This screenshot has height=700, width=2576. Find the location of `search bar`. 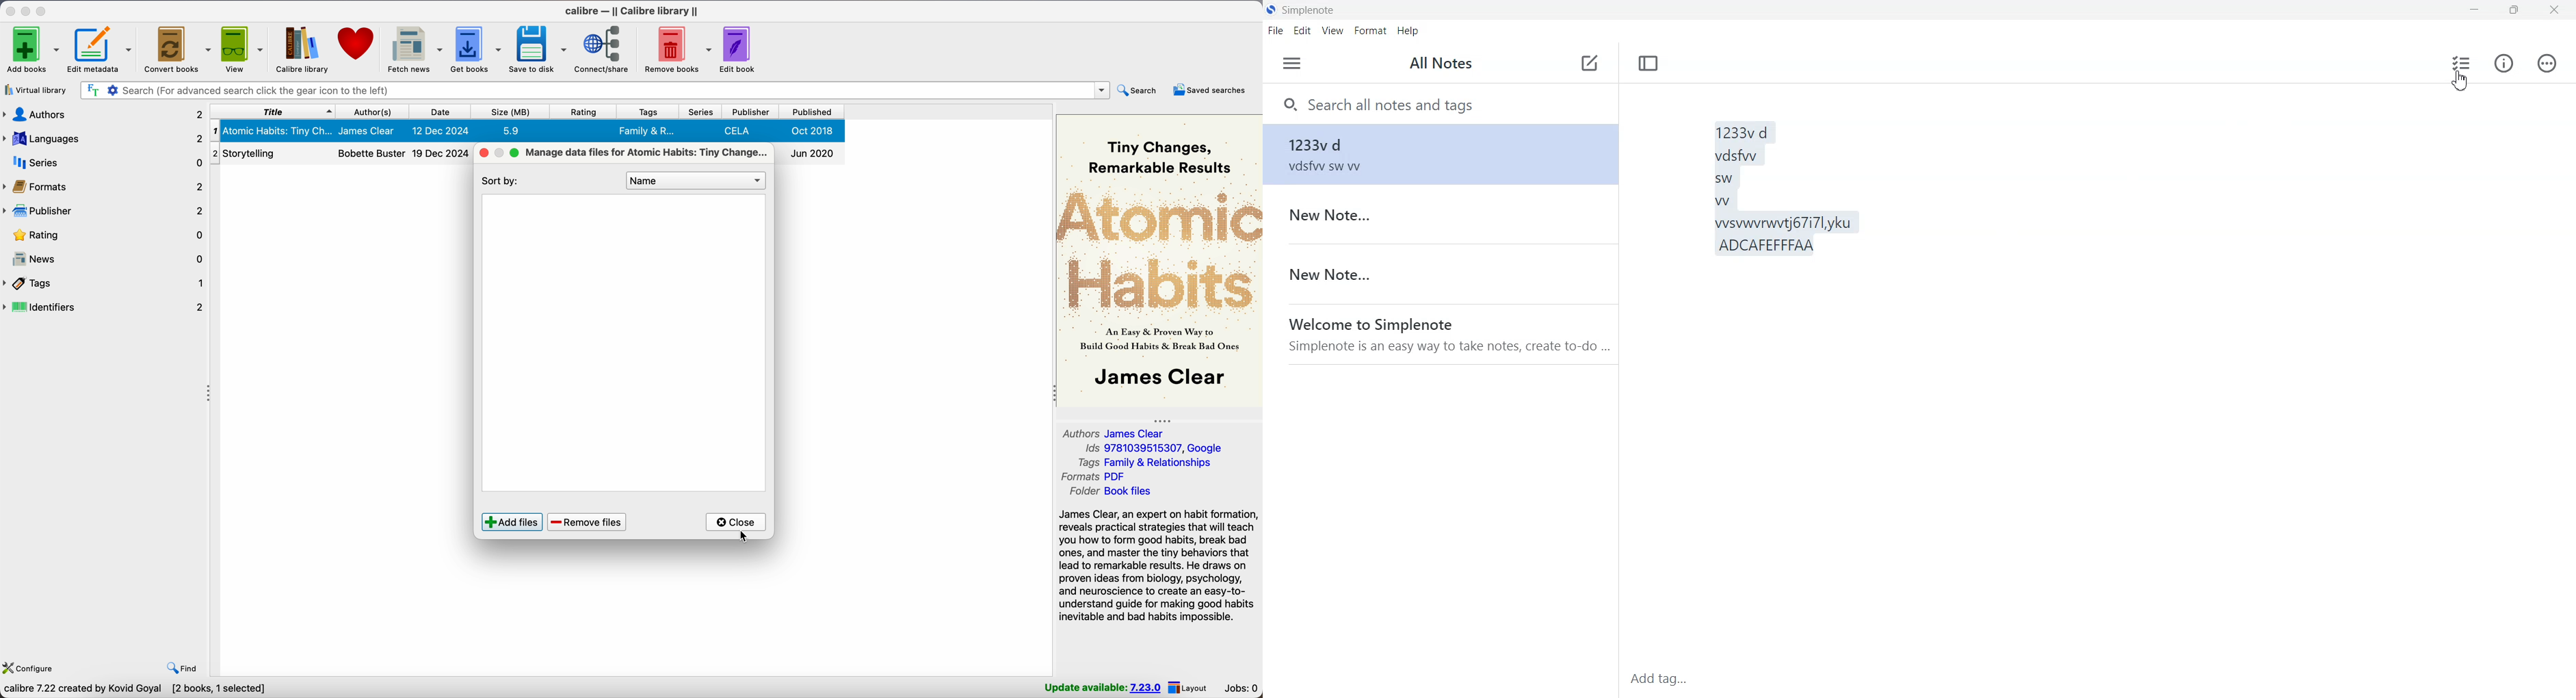

search bar is located at coordinates (595, 91).